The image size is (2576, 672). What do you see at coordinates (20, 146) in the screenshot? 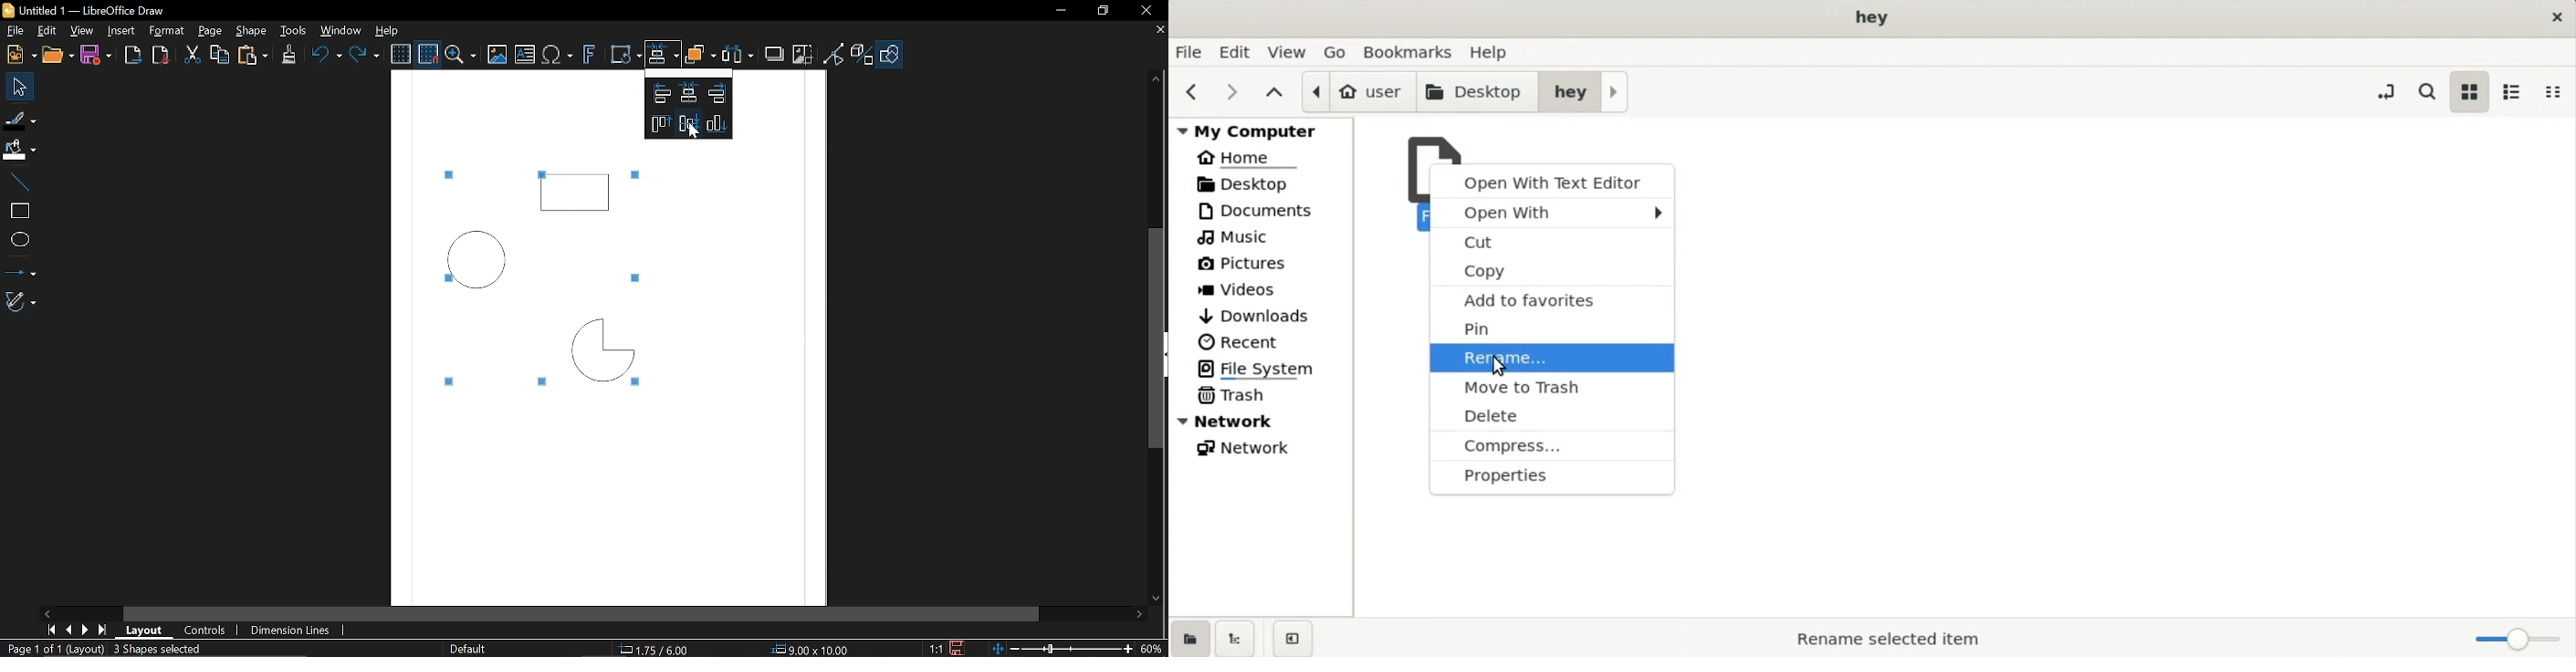
I see `FiIl color` at bounding box center [20, 146].